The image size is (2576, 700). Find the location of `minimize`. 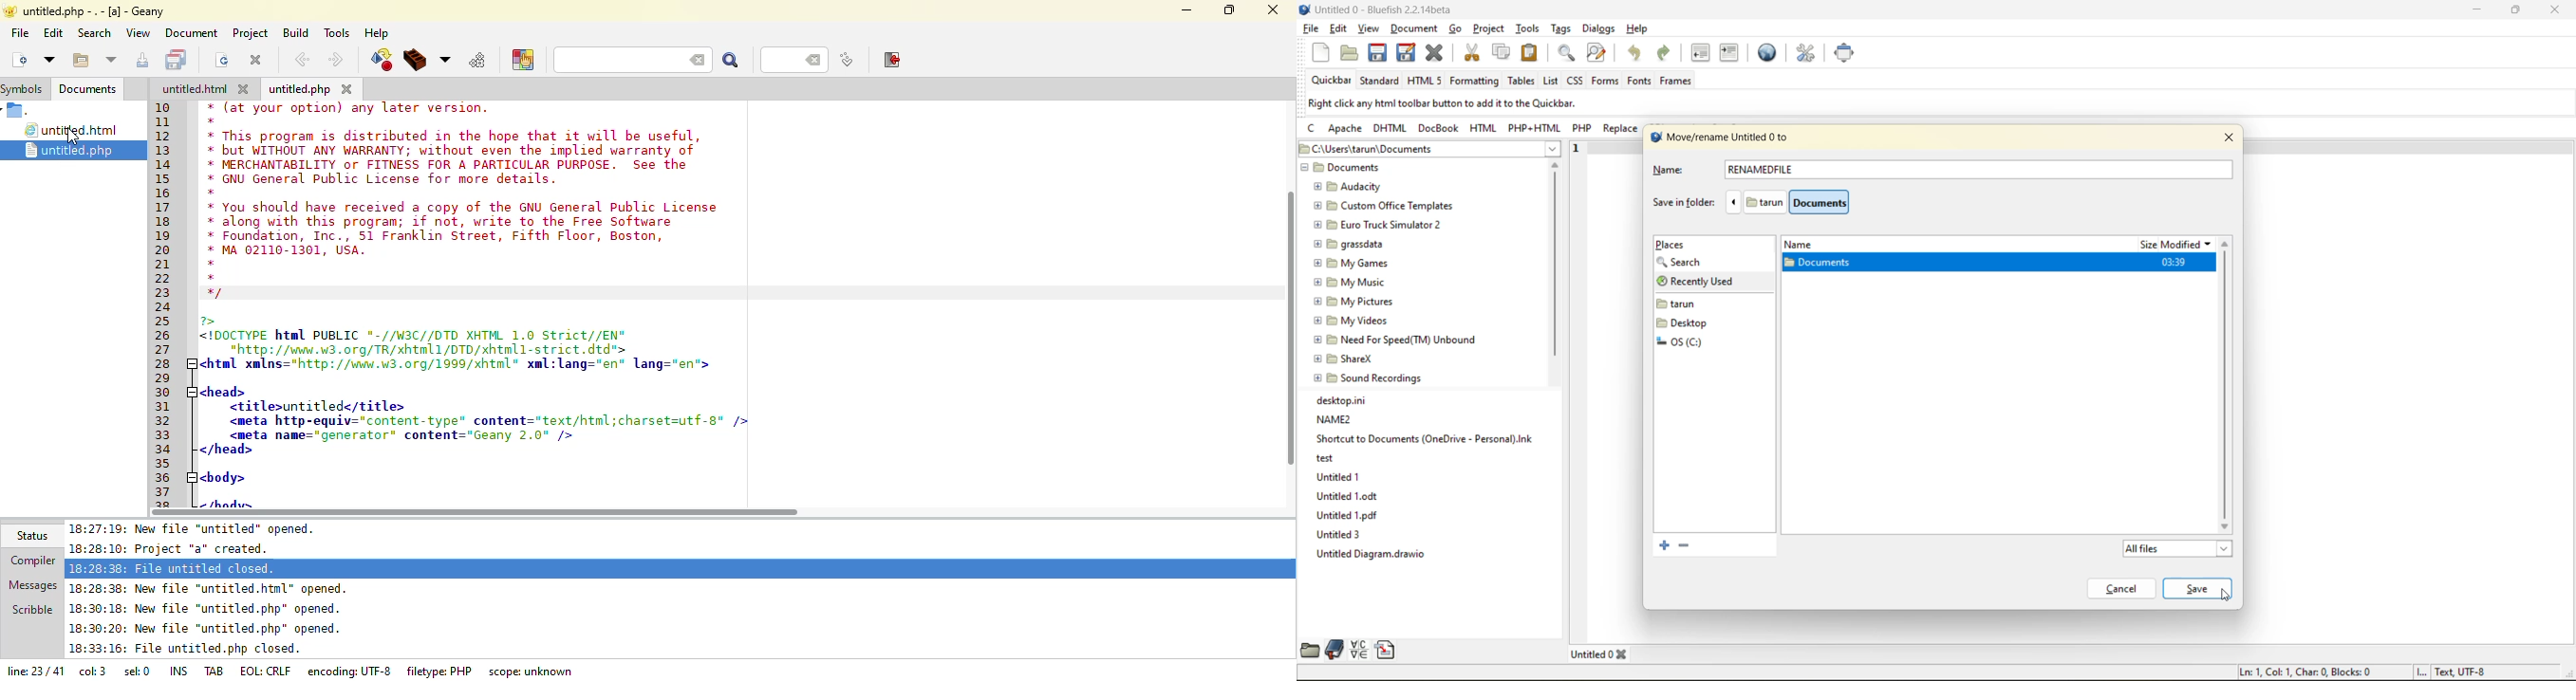

minimize is located at coordinates (1187, 10).